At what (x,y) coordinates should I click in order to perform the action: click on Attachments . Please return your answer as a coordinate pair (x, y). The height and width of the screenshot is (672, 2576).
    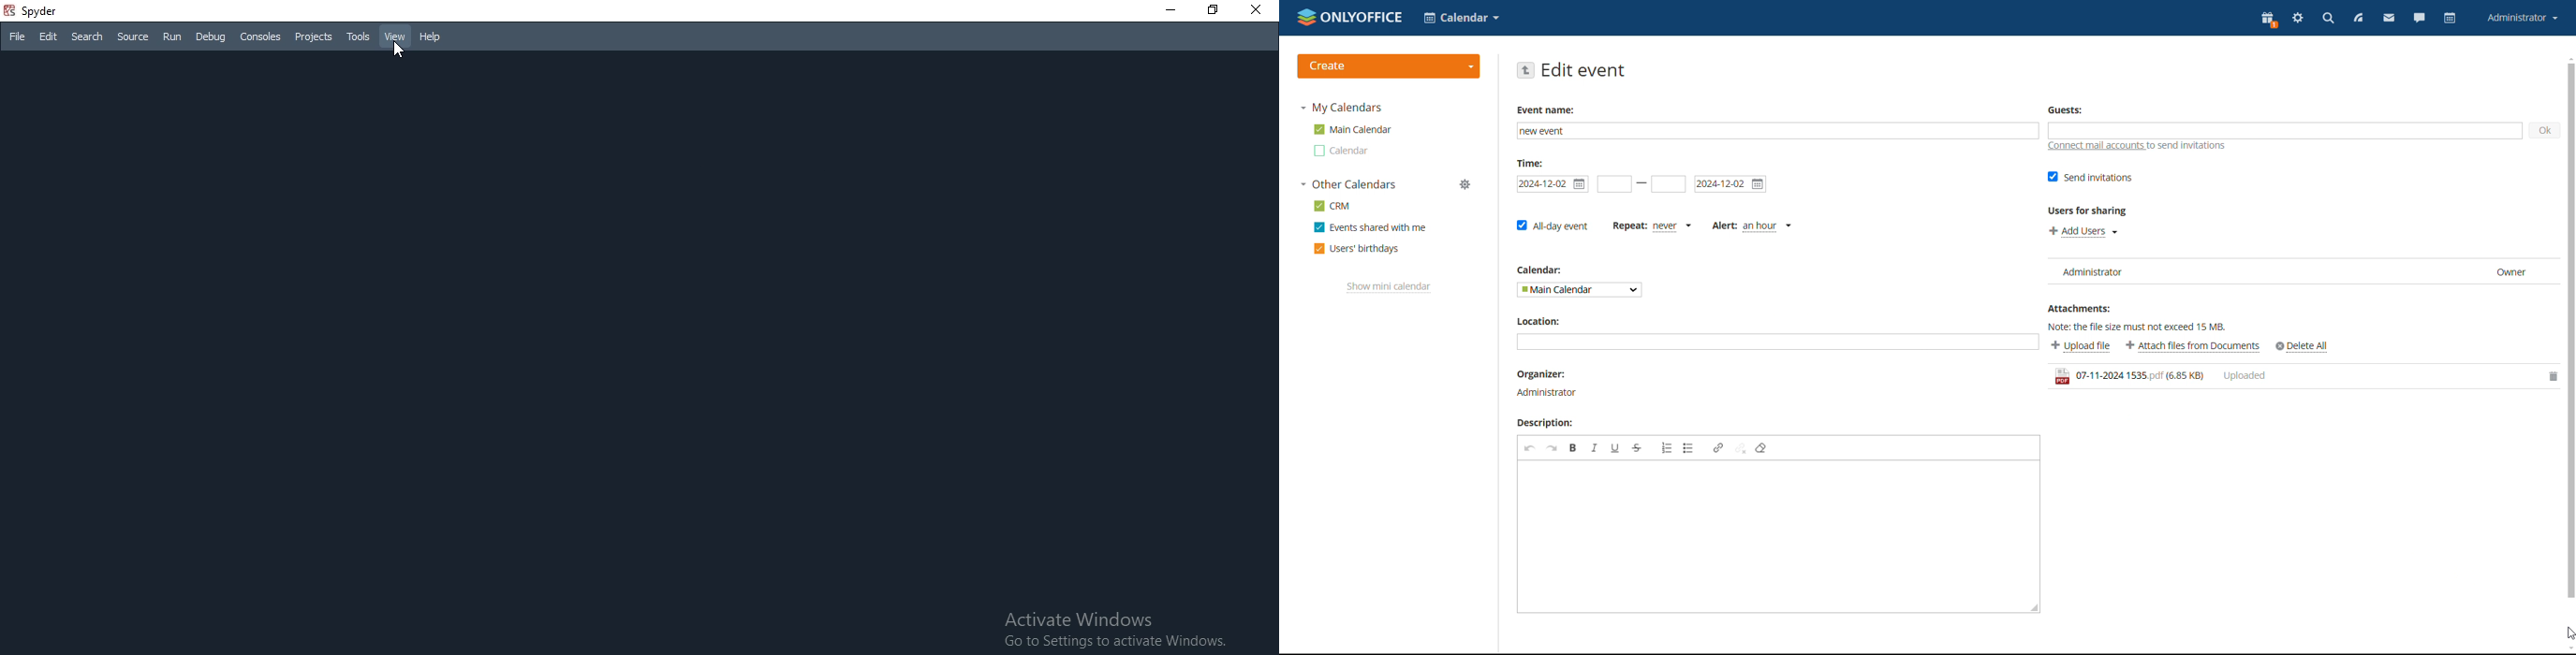
    Looking at the image, I should click on (2083, 309).